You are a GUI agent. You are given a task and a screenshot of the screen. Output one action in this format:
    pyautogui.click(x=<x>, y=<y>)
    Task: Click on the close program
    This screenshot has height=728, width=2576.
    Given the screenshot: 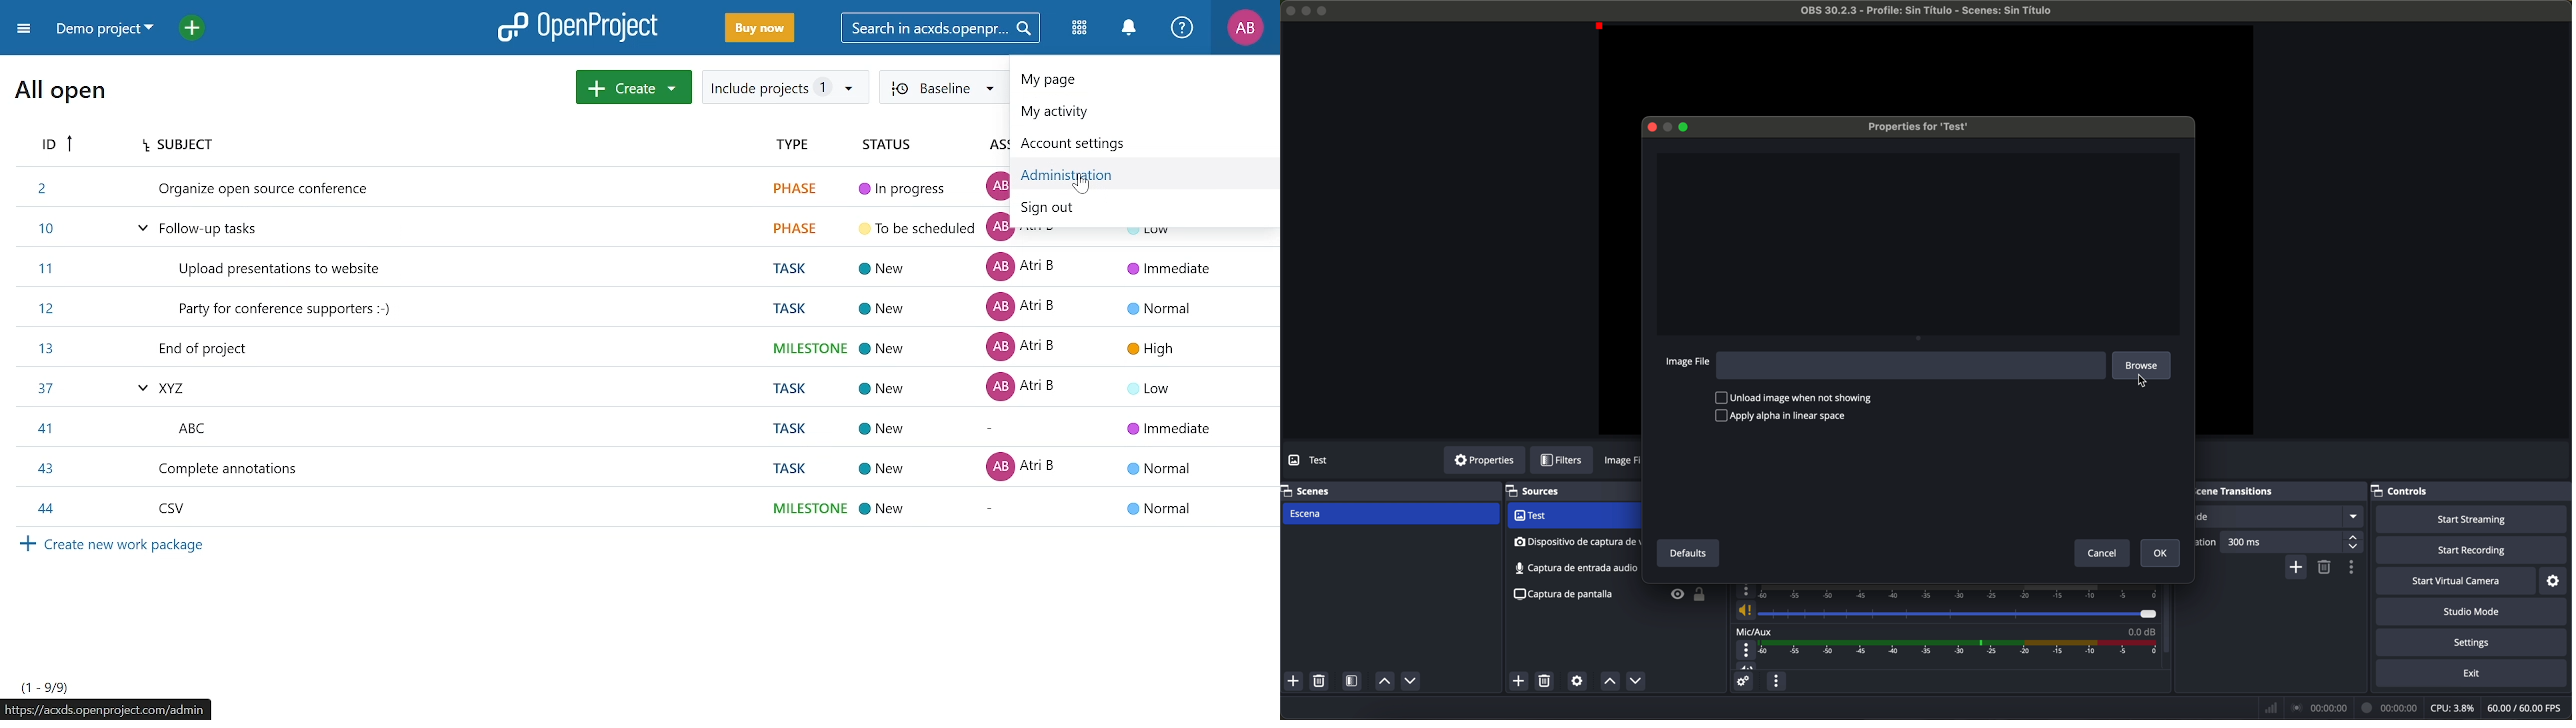 What is the action you would take?
    pyautogui.click(x=1289, y=10)
    